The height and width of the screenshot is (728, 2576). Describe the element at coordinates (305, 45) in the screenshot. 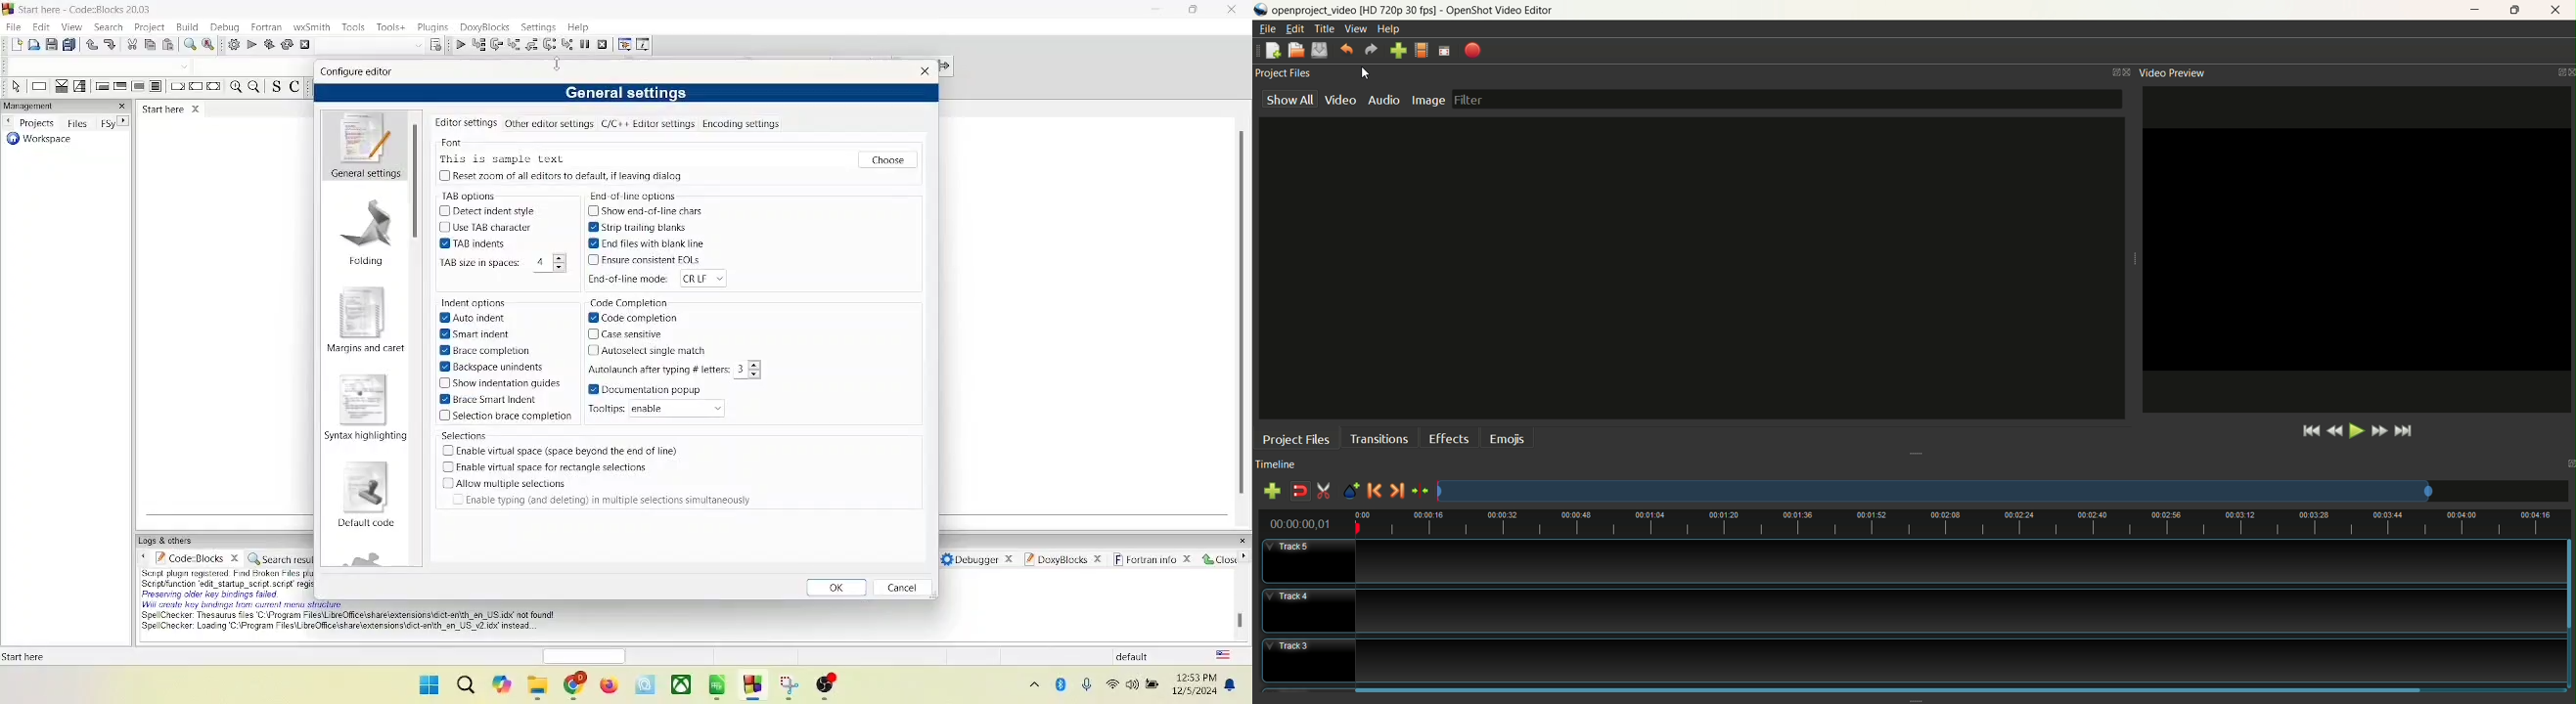

I see `abort` at that location.